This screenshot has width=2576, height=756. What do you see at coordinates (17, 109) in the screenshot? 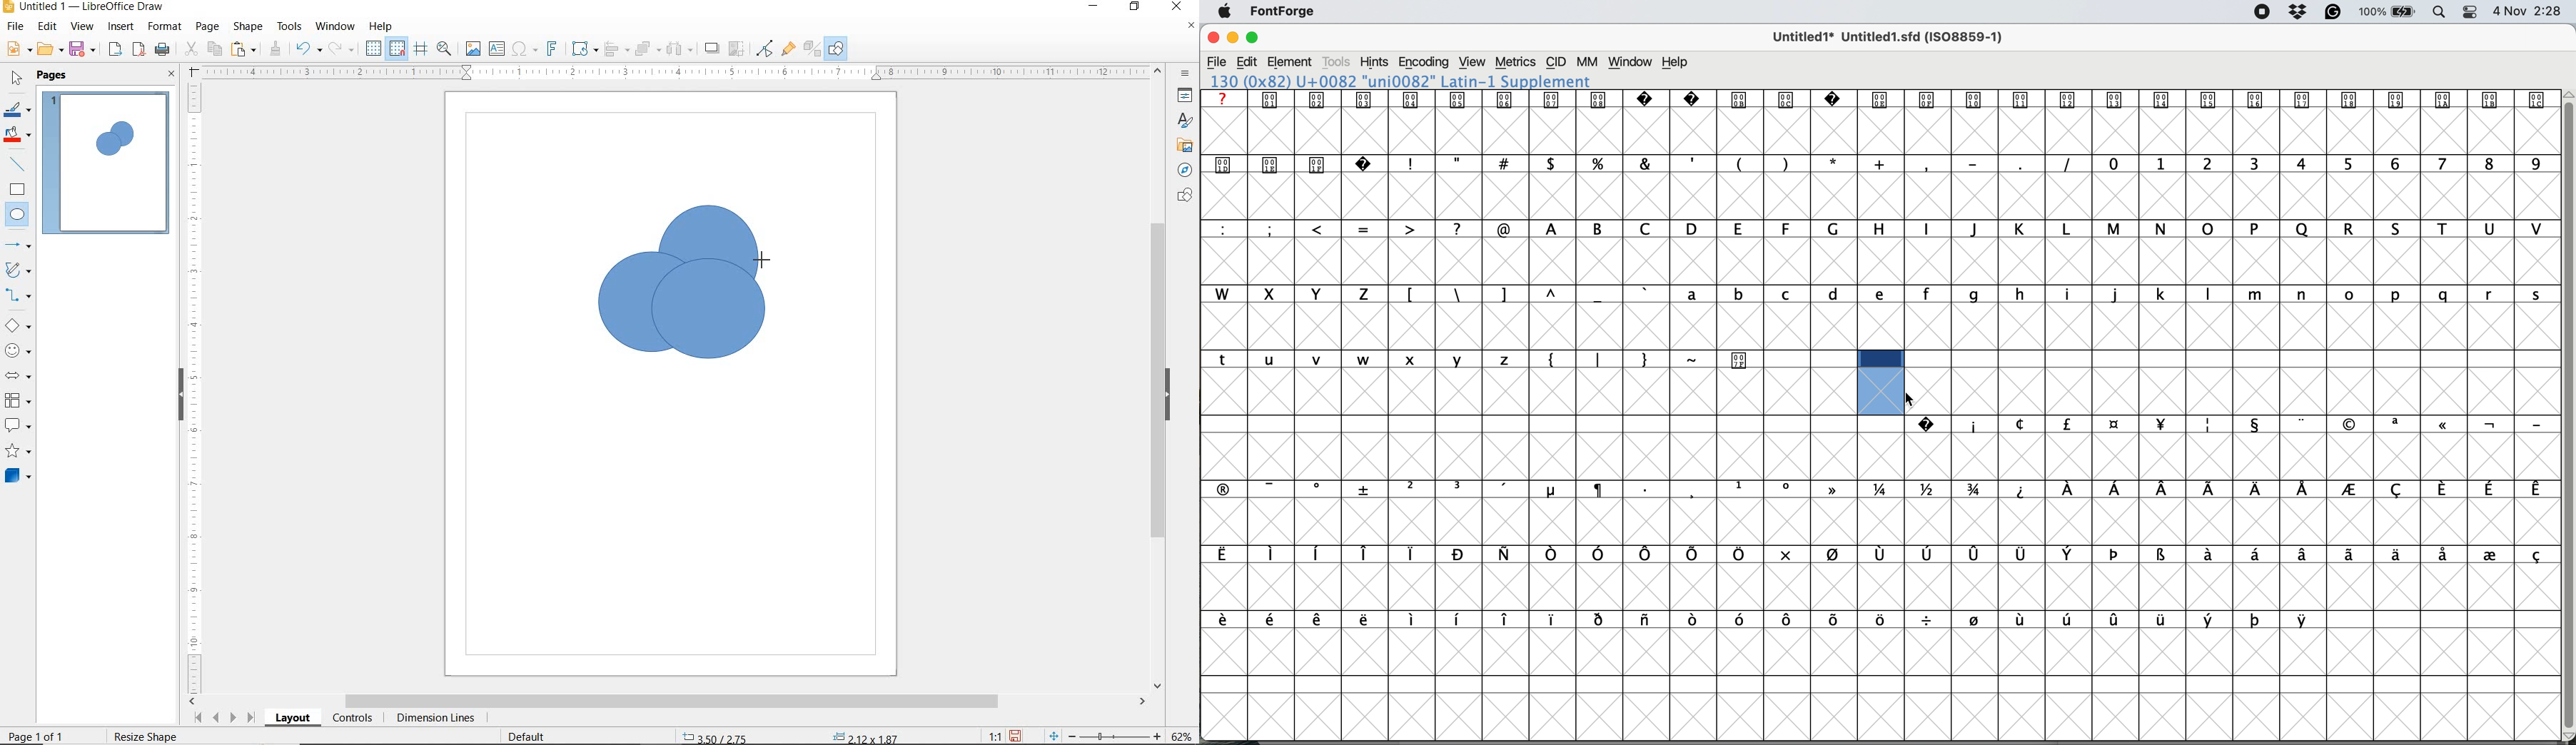
I see `LINE COLOR` at bounding box center [17, 109].